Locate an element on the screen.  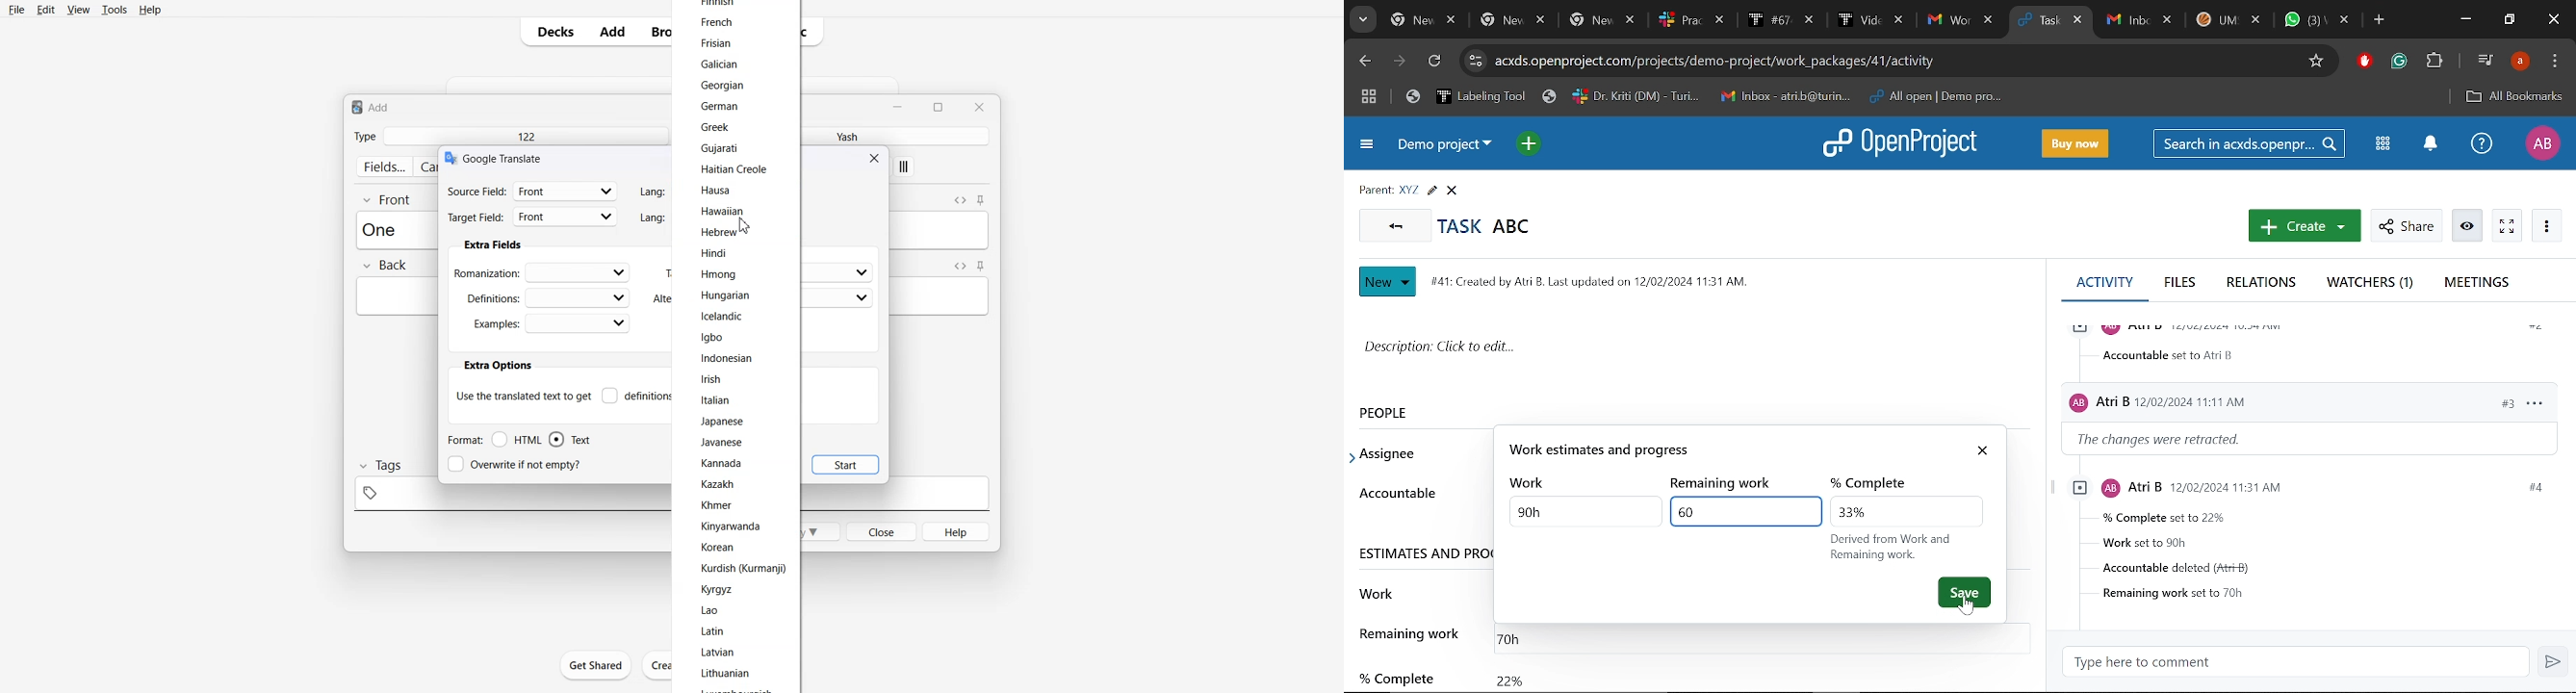
Galician is located at coordinates (724, 63).